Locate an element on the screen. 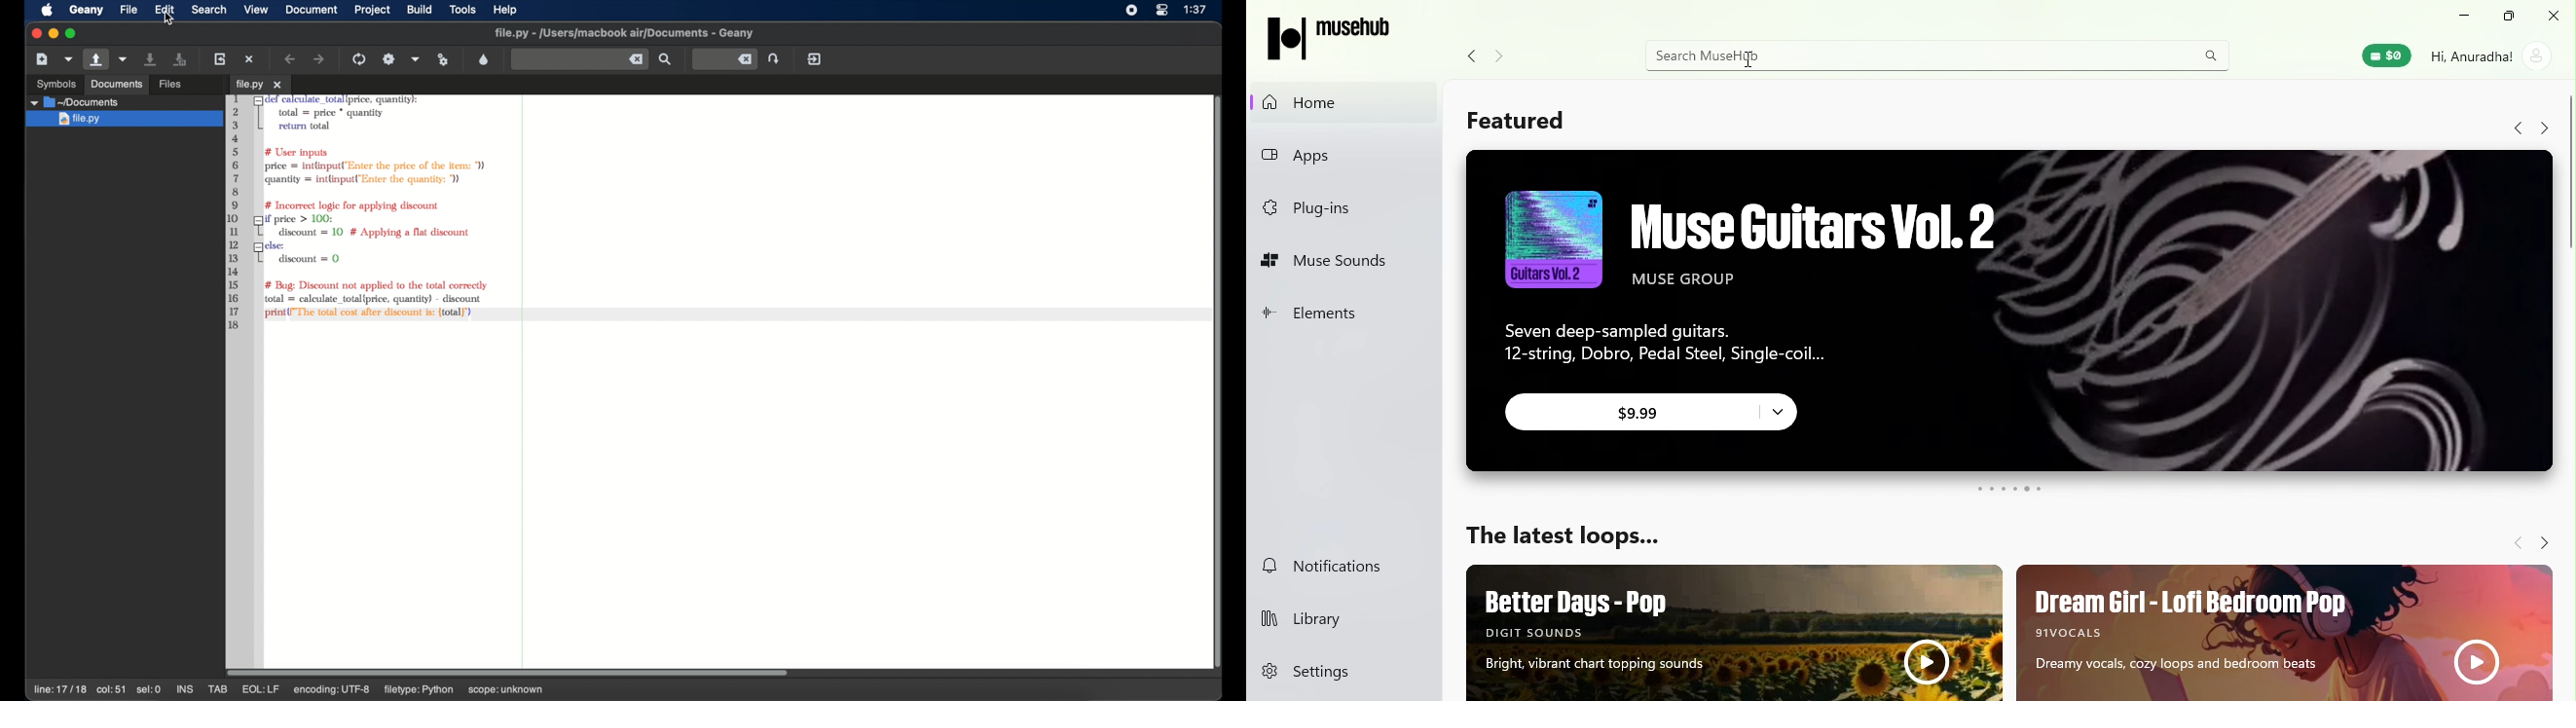  Ad is located at coordinates (2001, 314).